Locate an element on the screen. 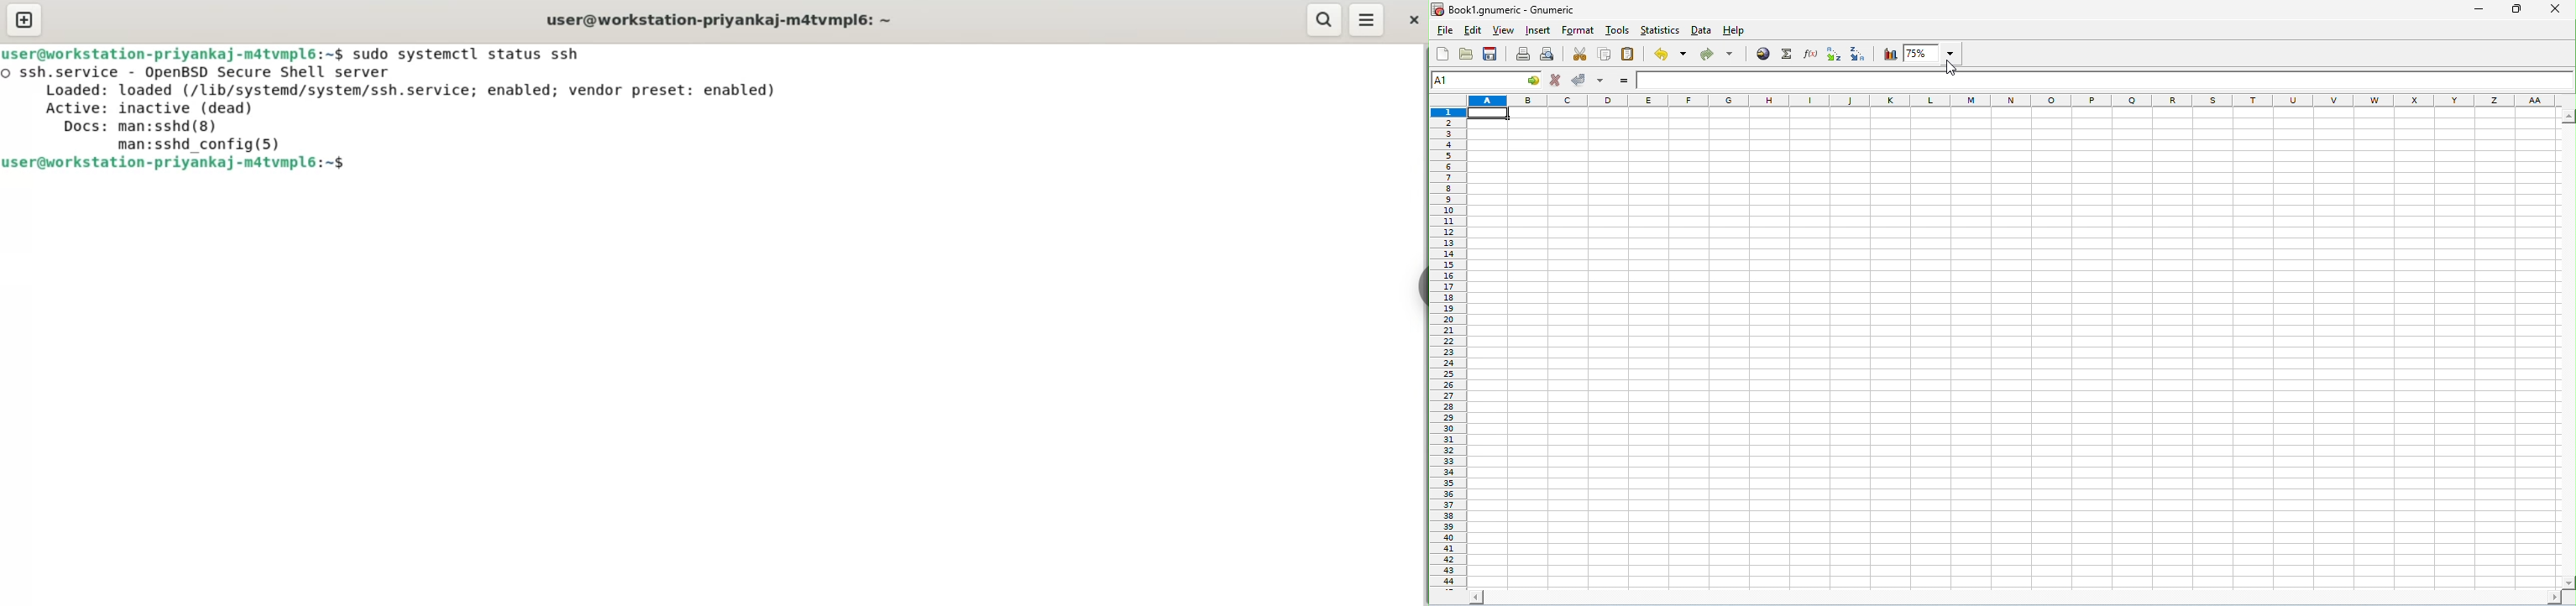 This screenshot has width=2576, height=616. print preview is located at coordinates (1547, 55).